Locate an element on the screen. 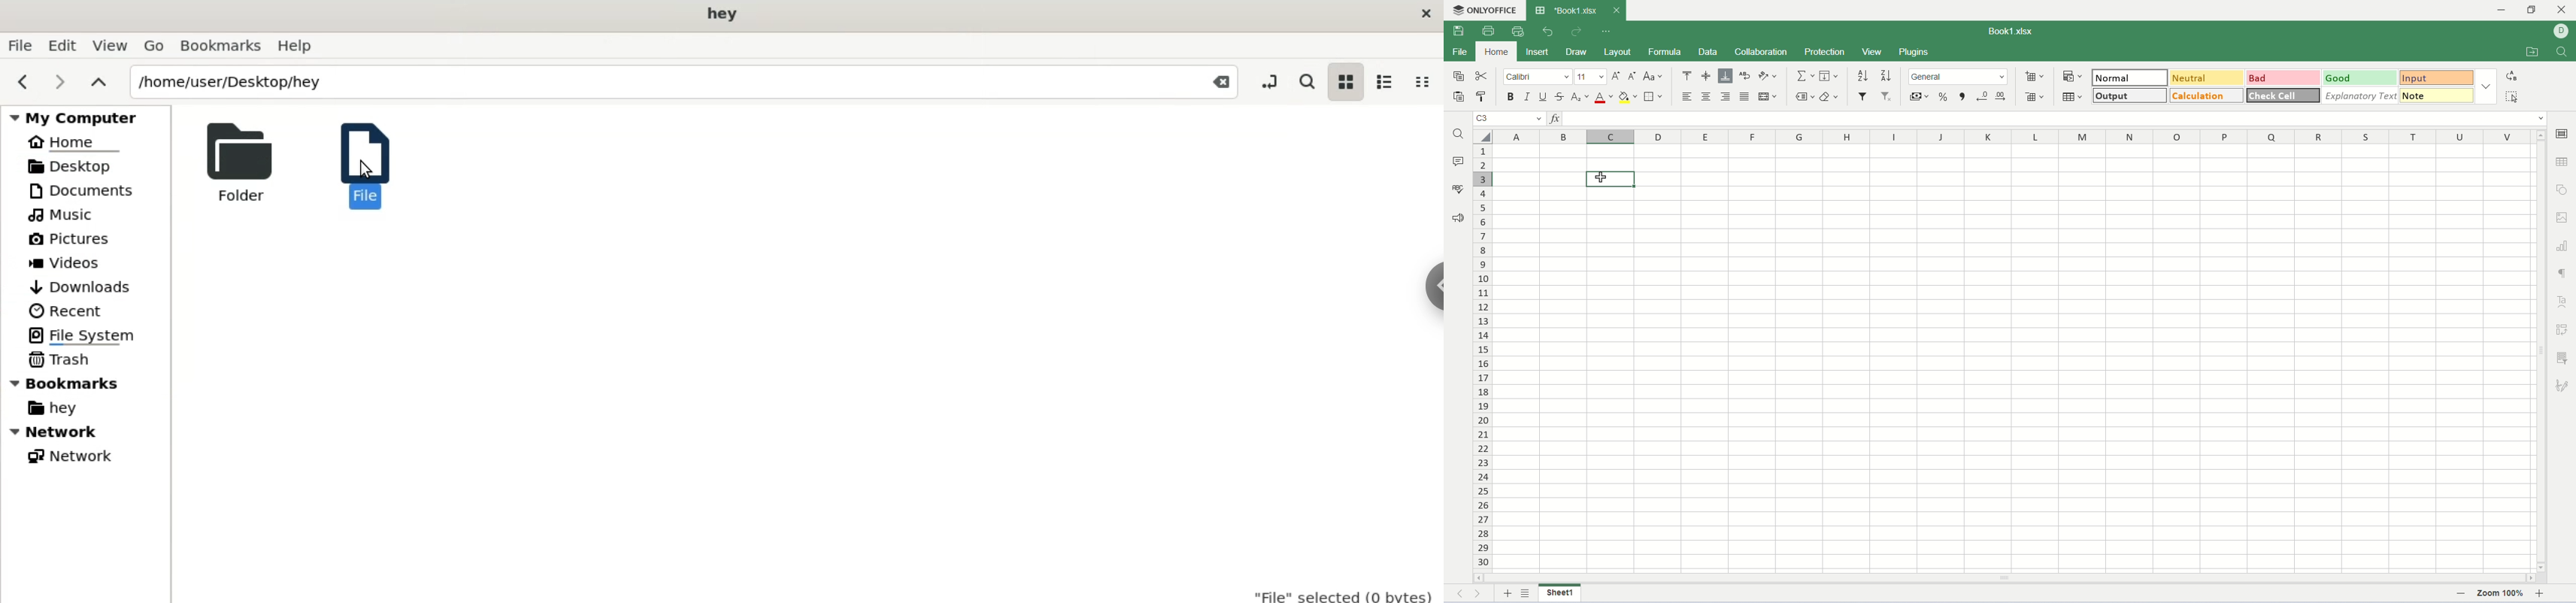 This screenshot has height=616, width=2576. merge and center is located at coordinates (1768, 96).